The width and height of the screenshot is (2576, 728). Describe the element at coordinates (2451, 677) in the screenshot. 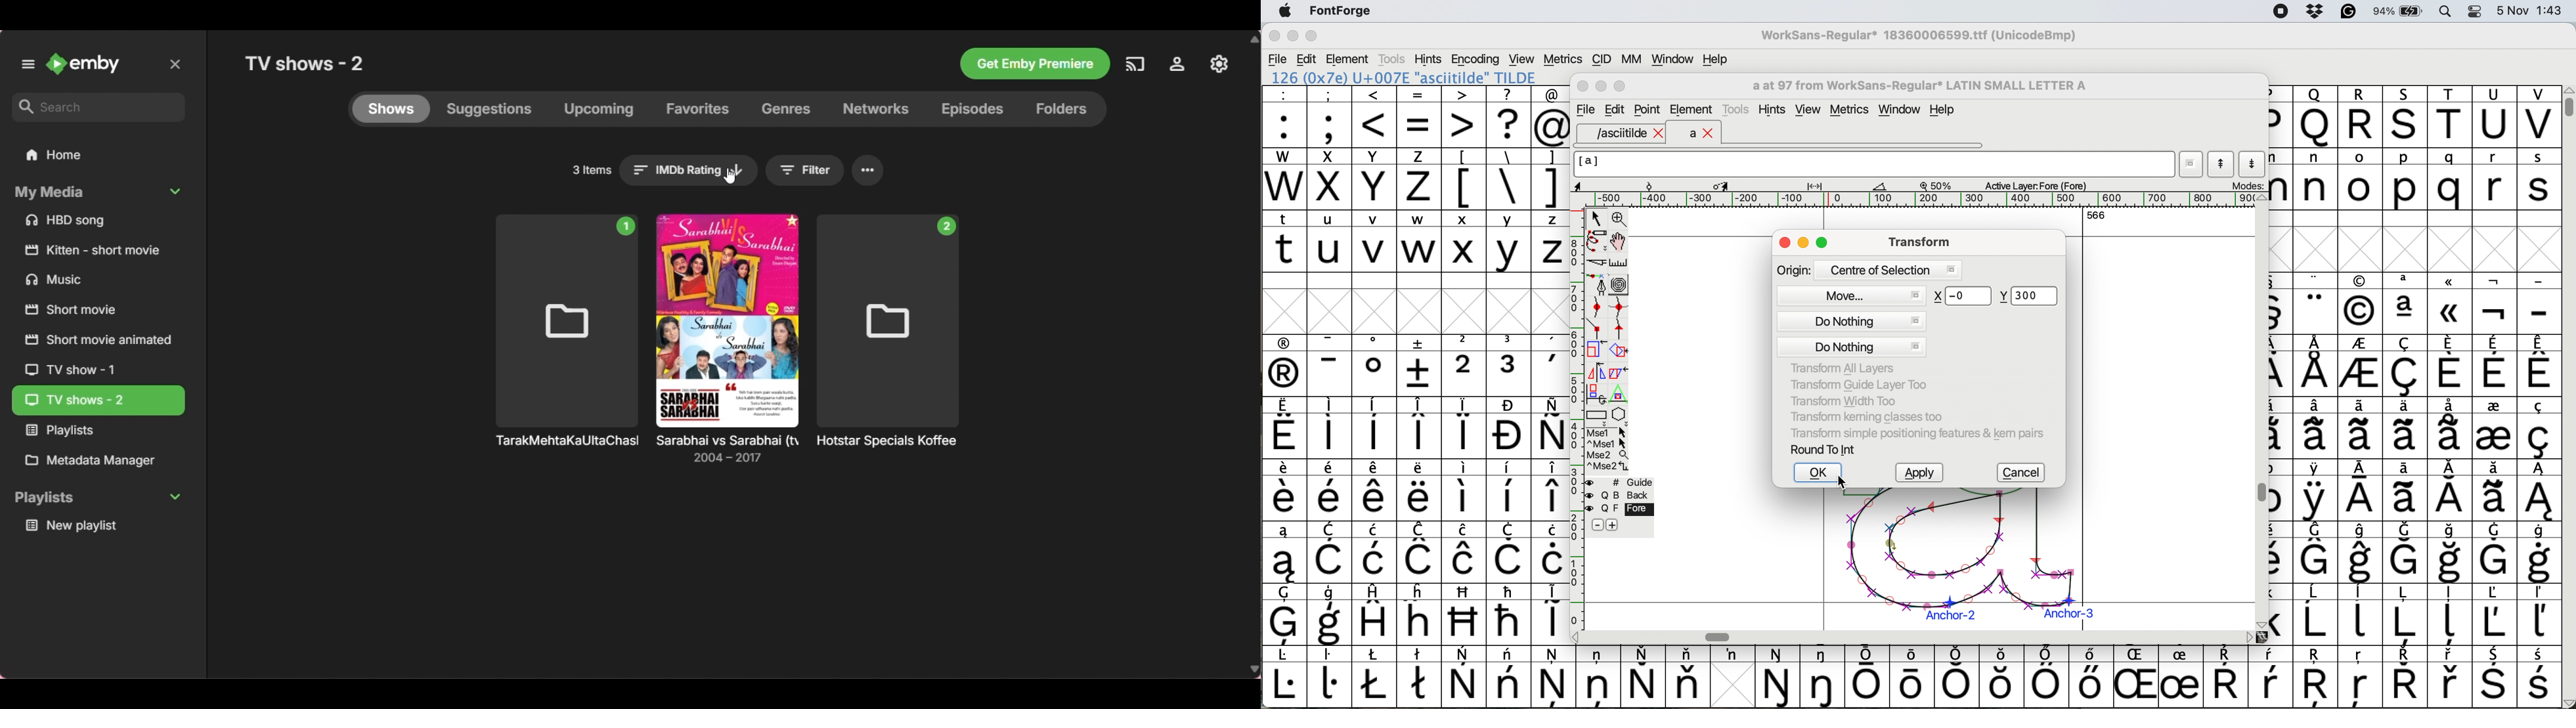

I see `symbol` at that location.